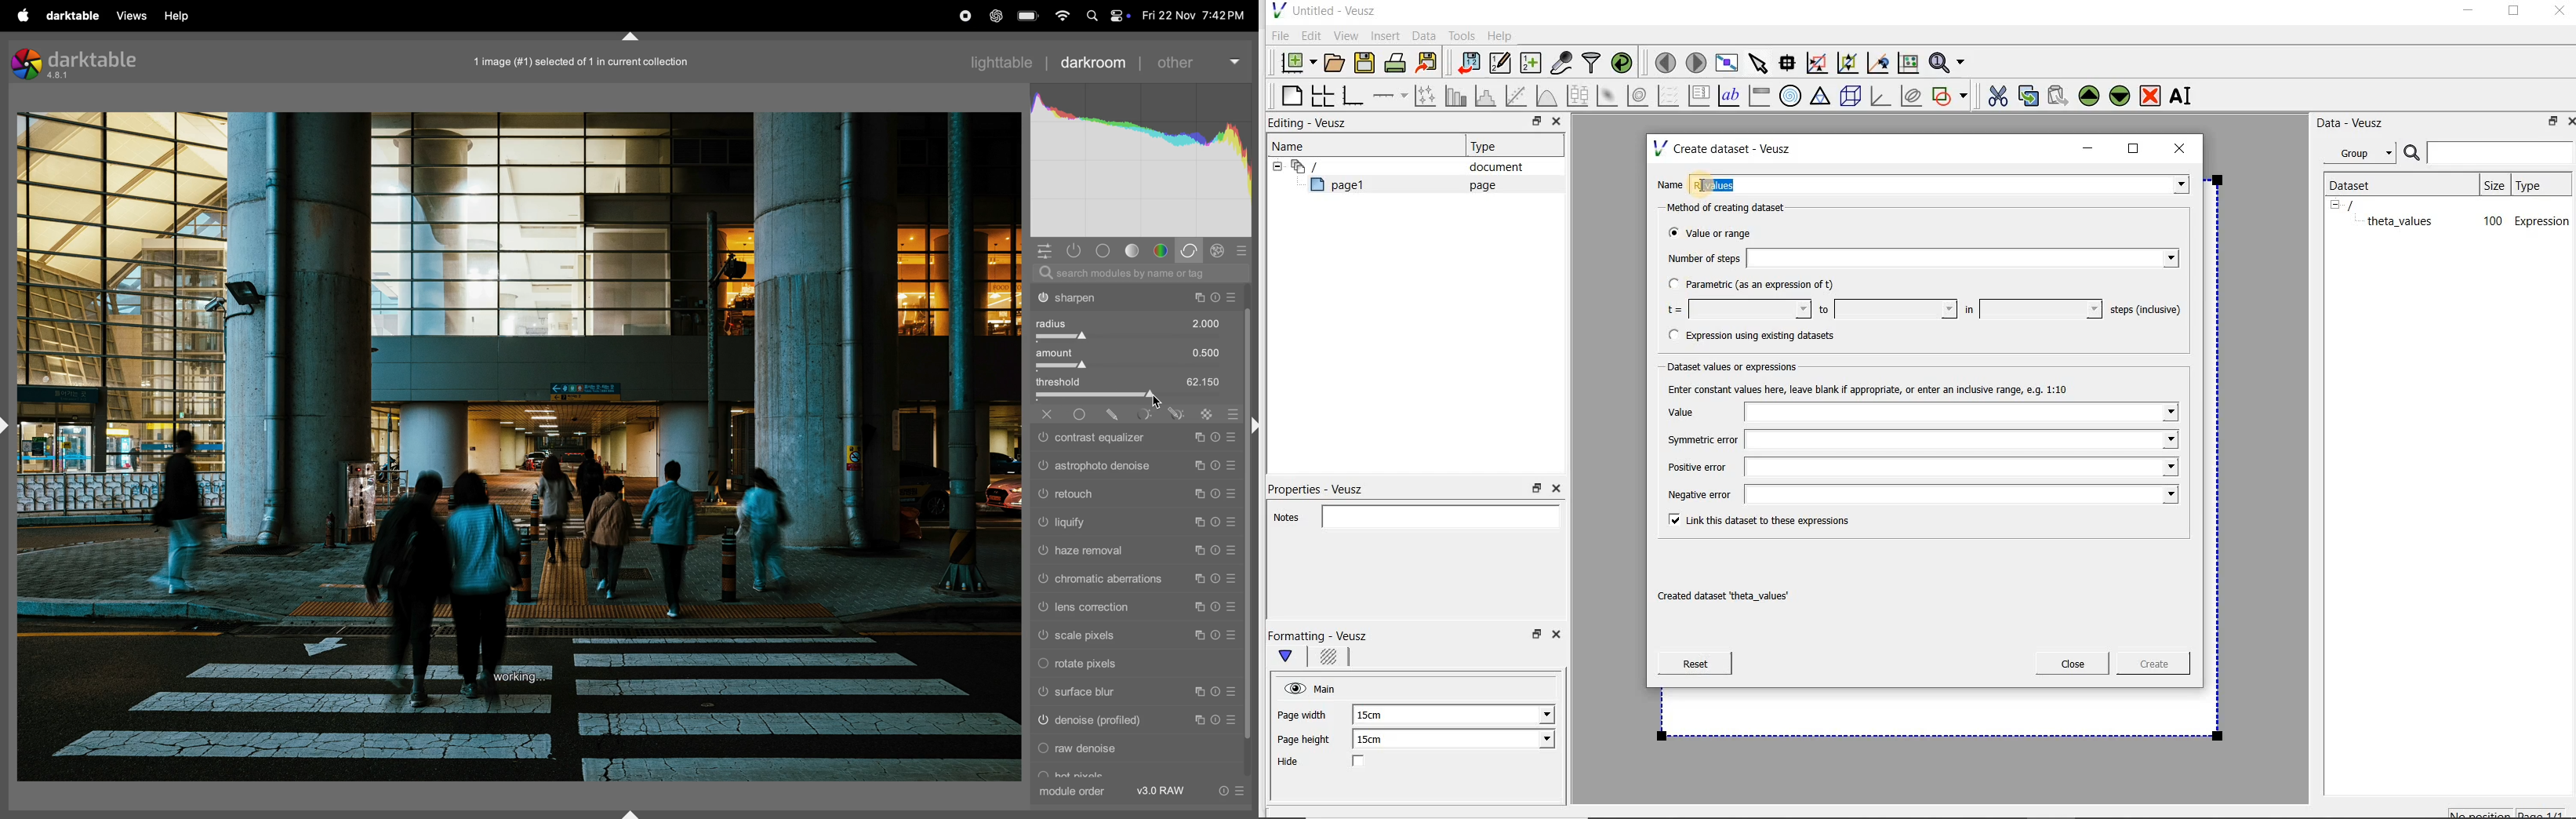 Image resolution: width=2576 pixels, height=840 pixels. I want to click on (® Expression using existing datasets, so click(1763, 336).